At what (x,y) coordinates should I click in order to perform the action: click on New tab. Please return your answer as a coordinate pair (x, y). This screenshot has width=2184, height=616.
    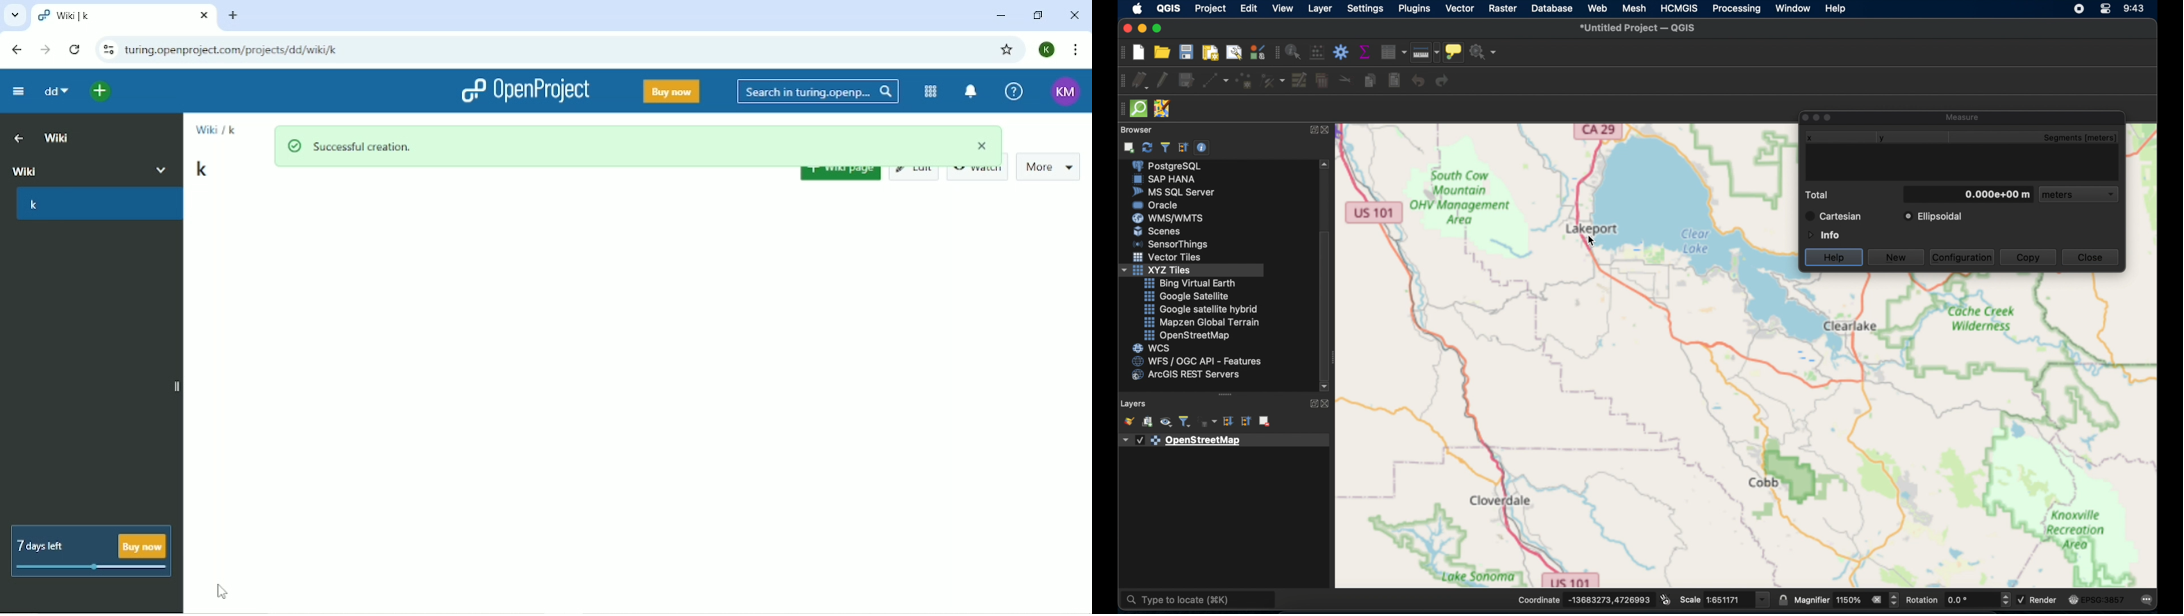
    Looking at the image, I should click on (232, 16).